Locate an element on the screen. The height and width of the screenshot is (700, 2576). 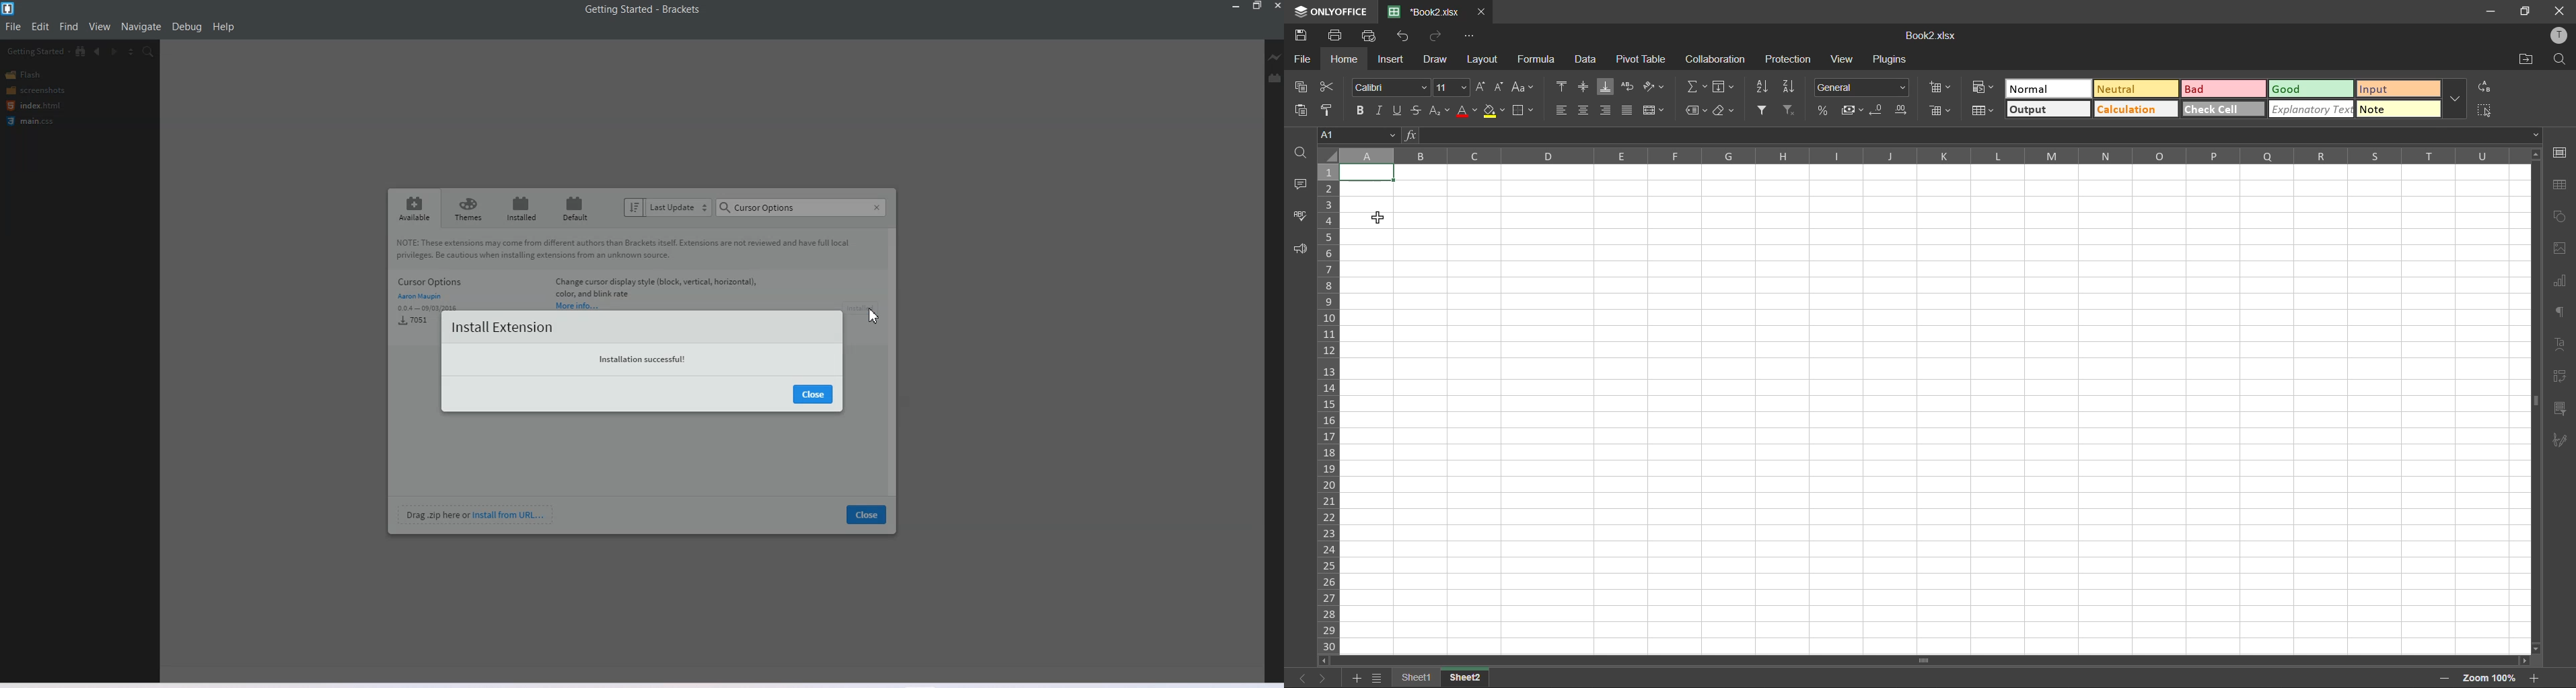
explanatory text is located at coordinates (2312, 108).